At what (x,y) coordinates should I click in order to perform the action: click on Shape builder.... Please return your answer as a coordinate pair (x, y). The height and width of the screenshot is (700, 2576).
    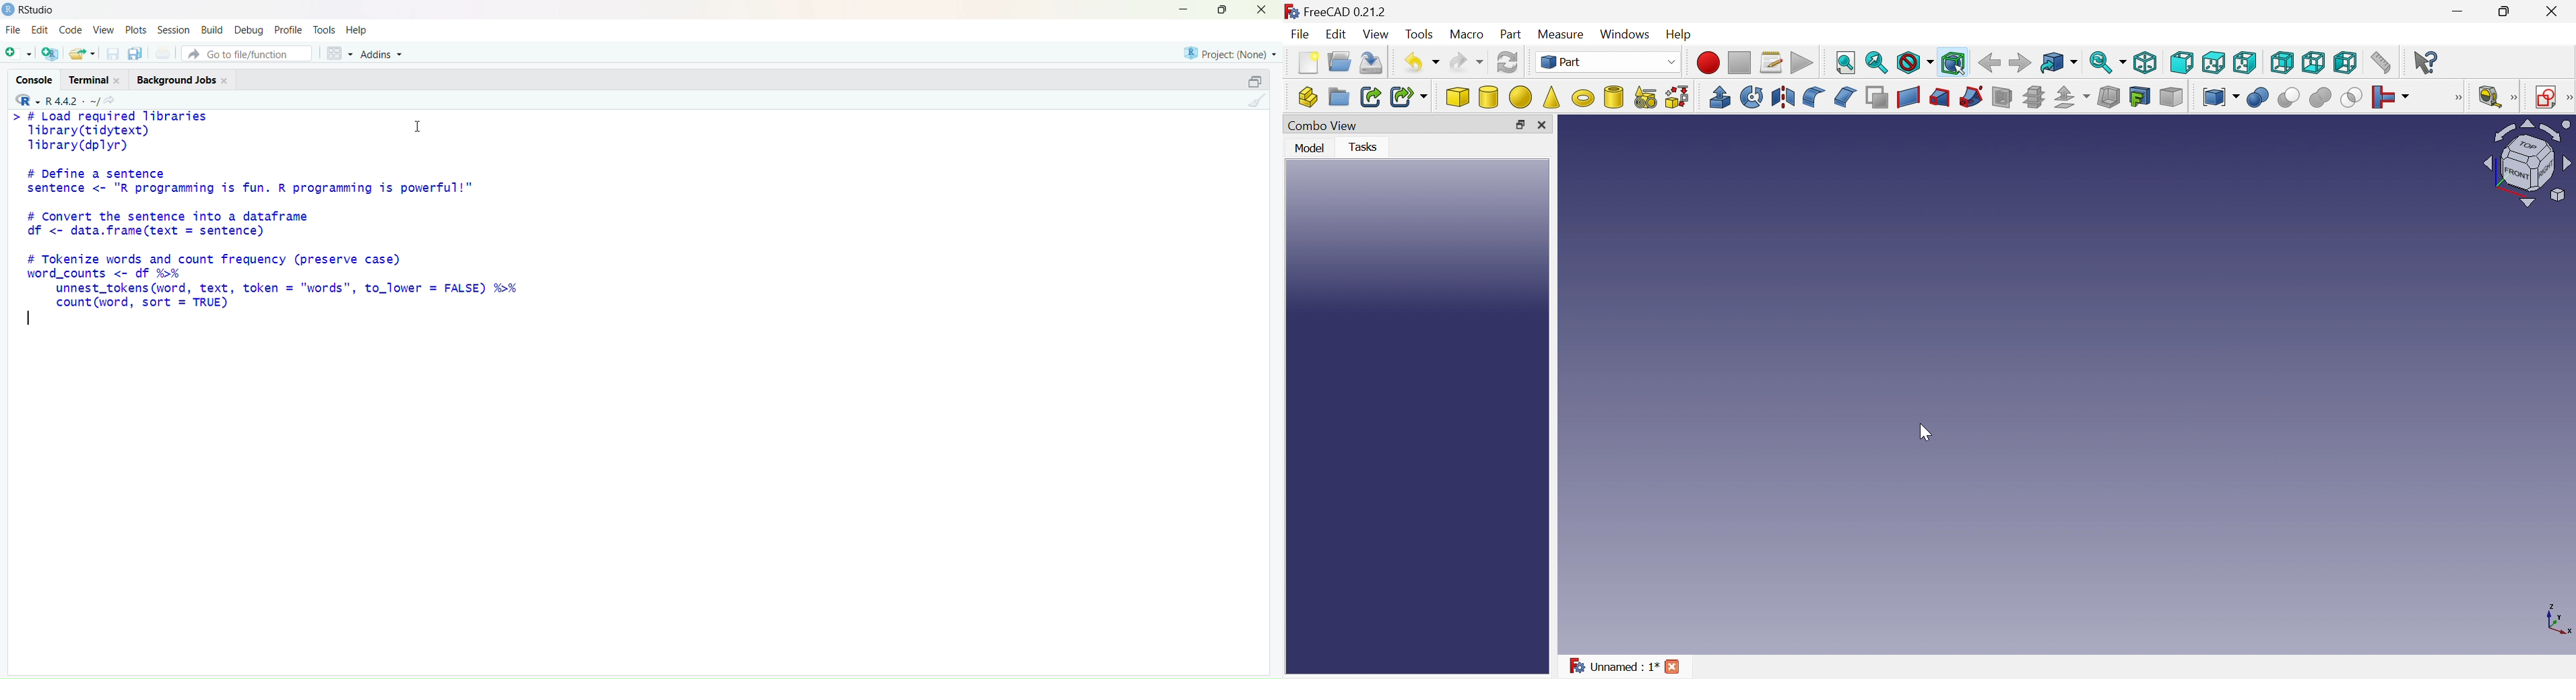
    Looking at the image, I should click on (1676, 97).